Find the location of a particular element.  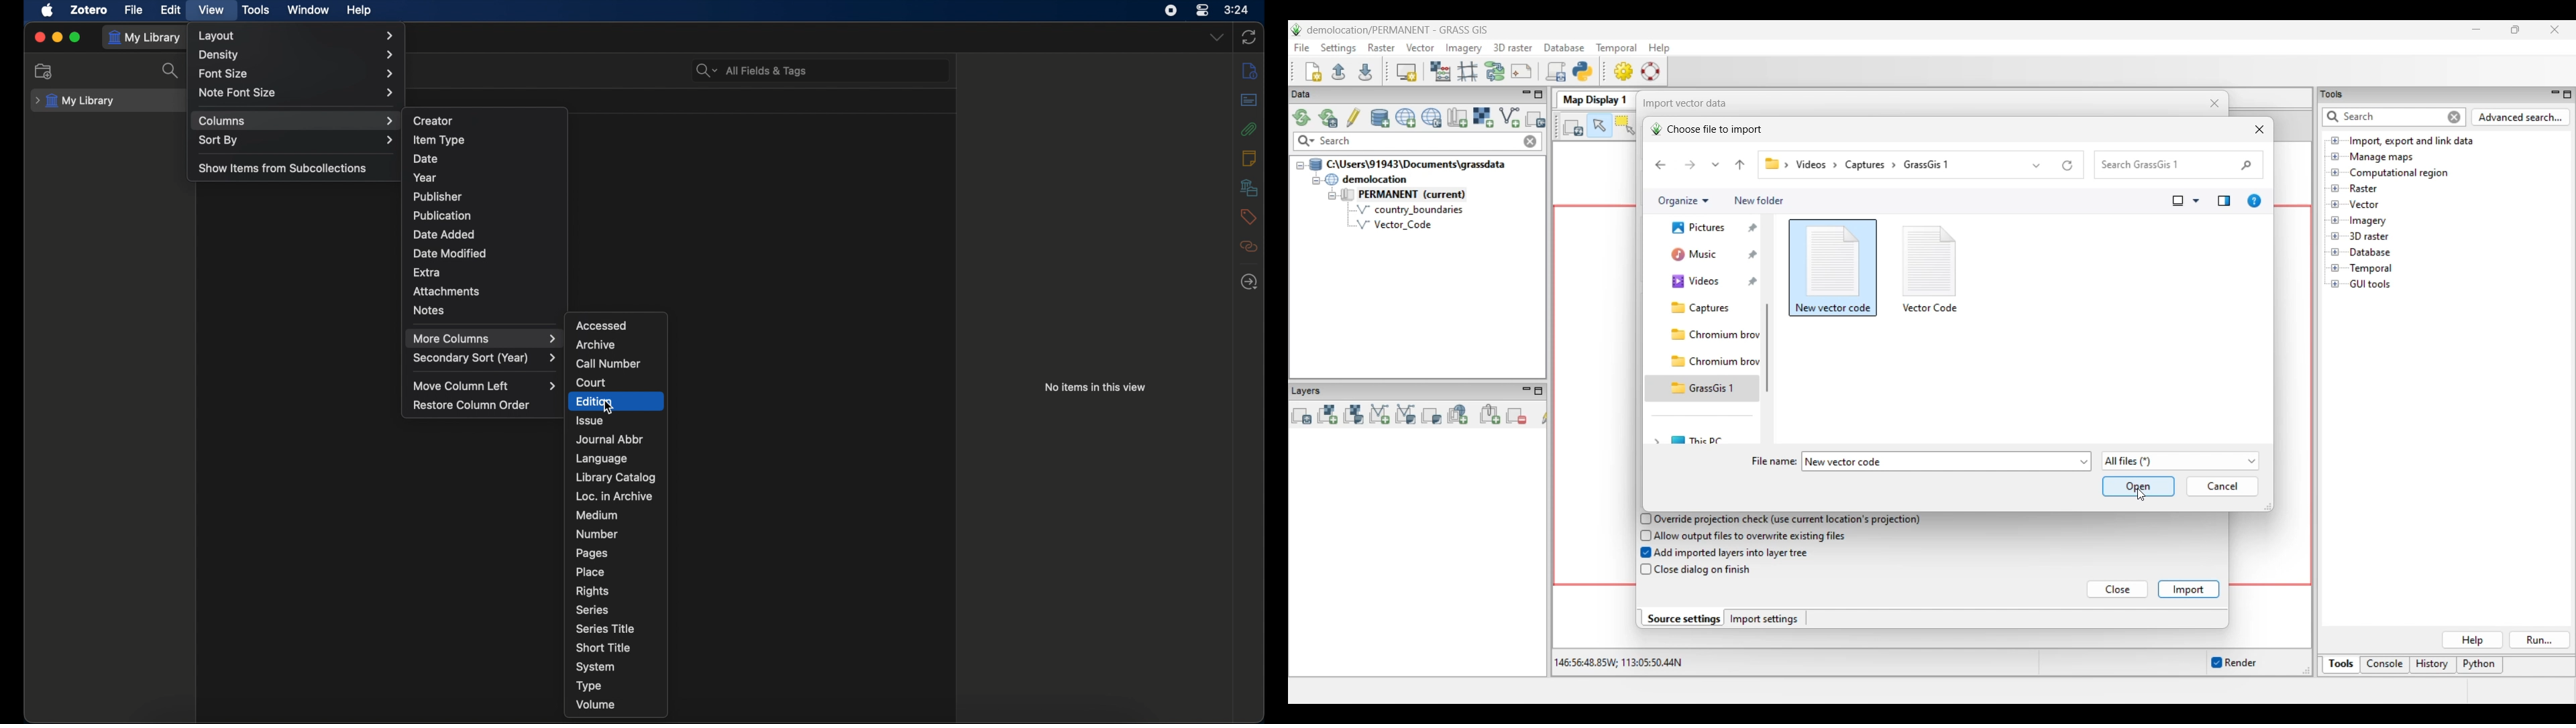

library catalog is located at coordinates (615, 477).